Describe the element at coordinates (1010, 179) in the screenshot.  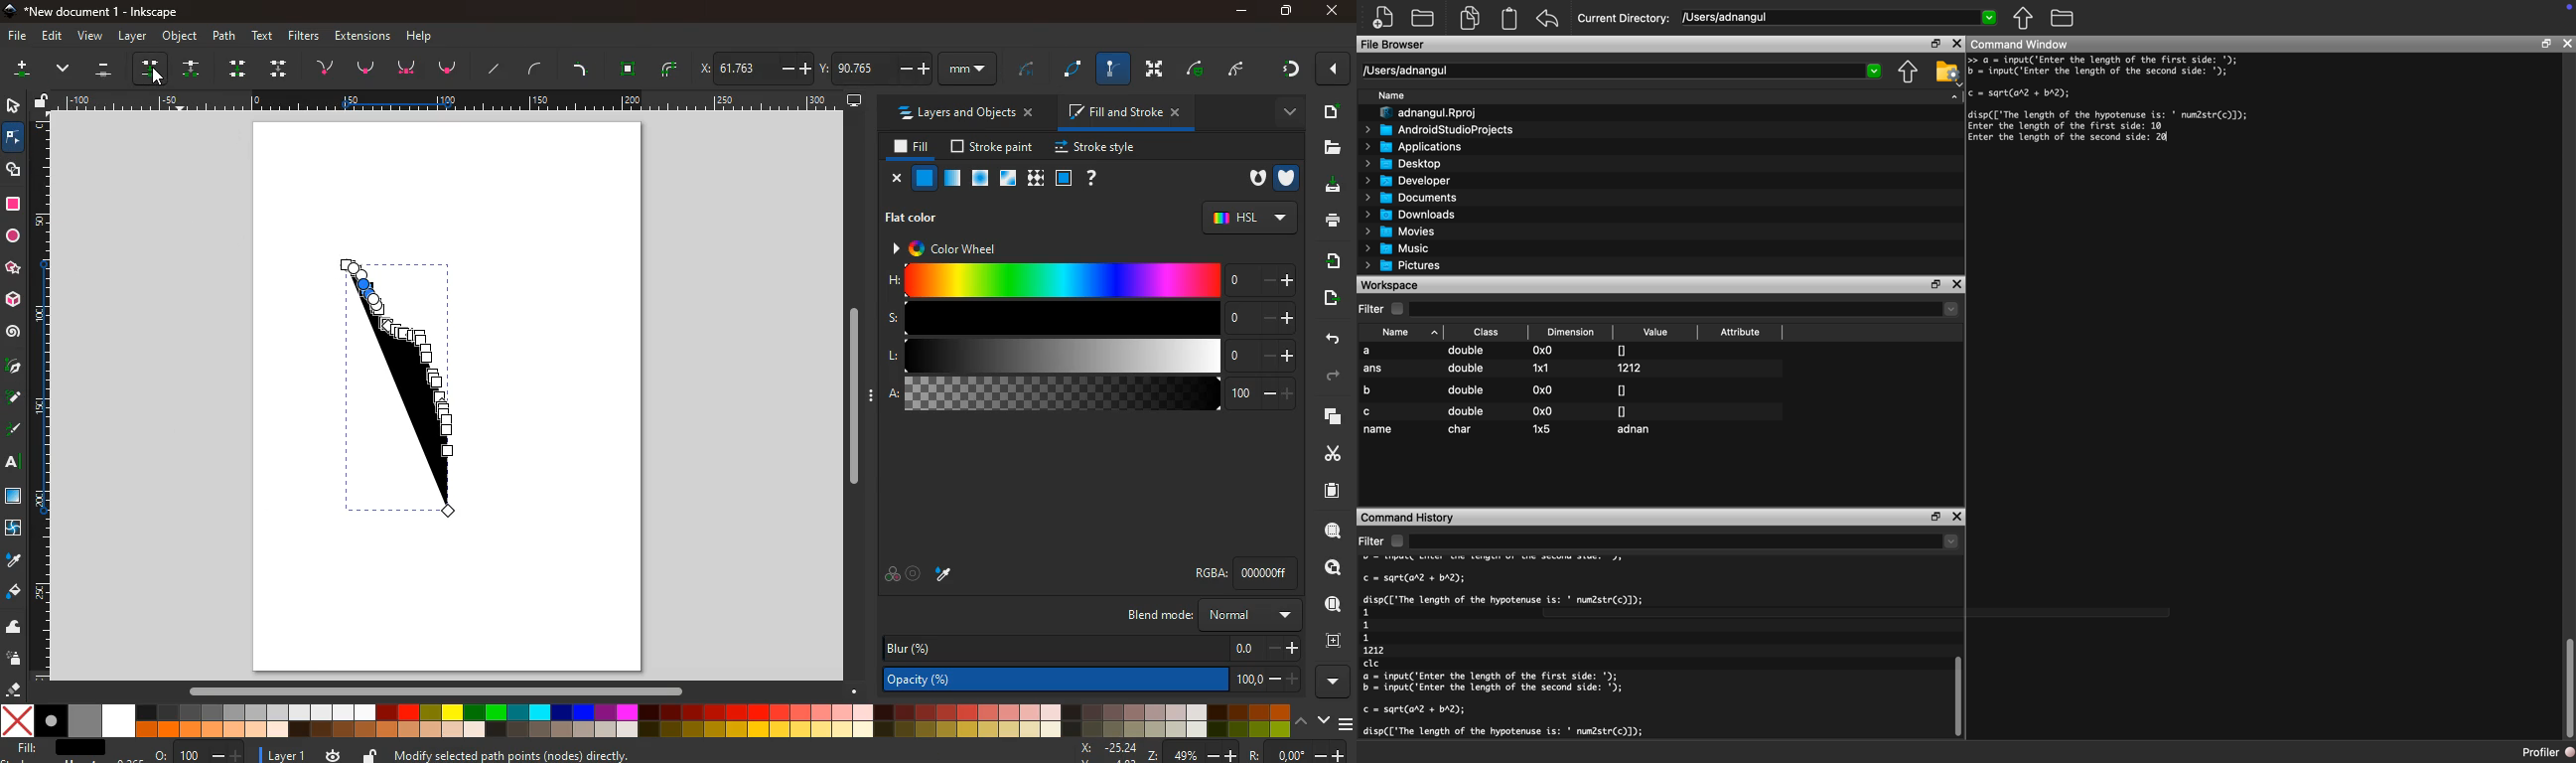
I see `glass` at that location.